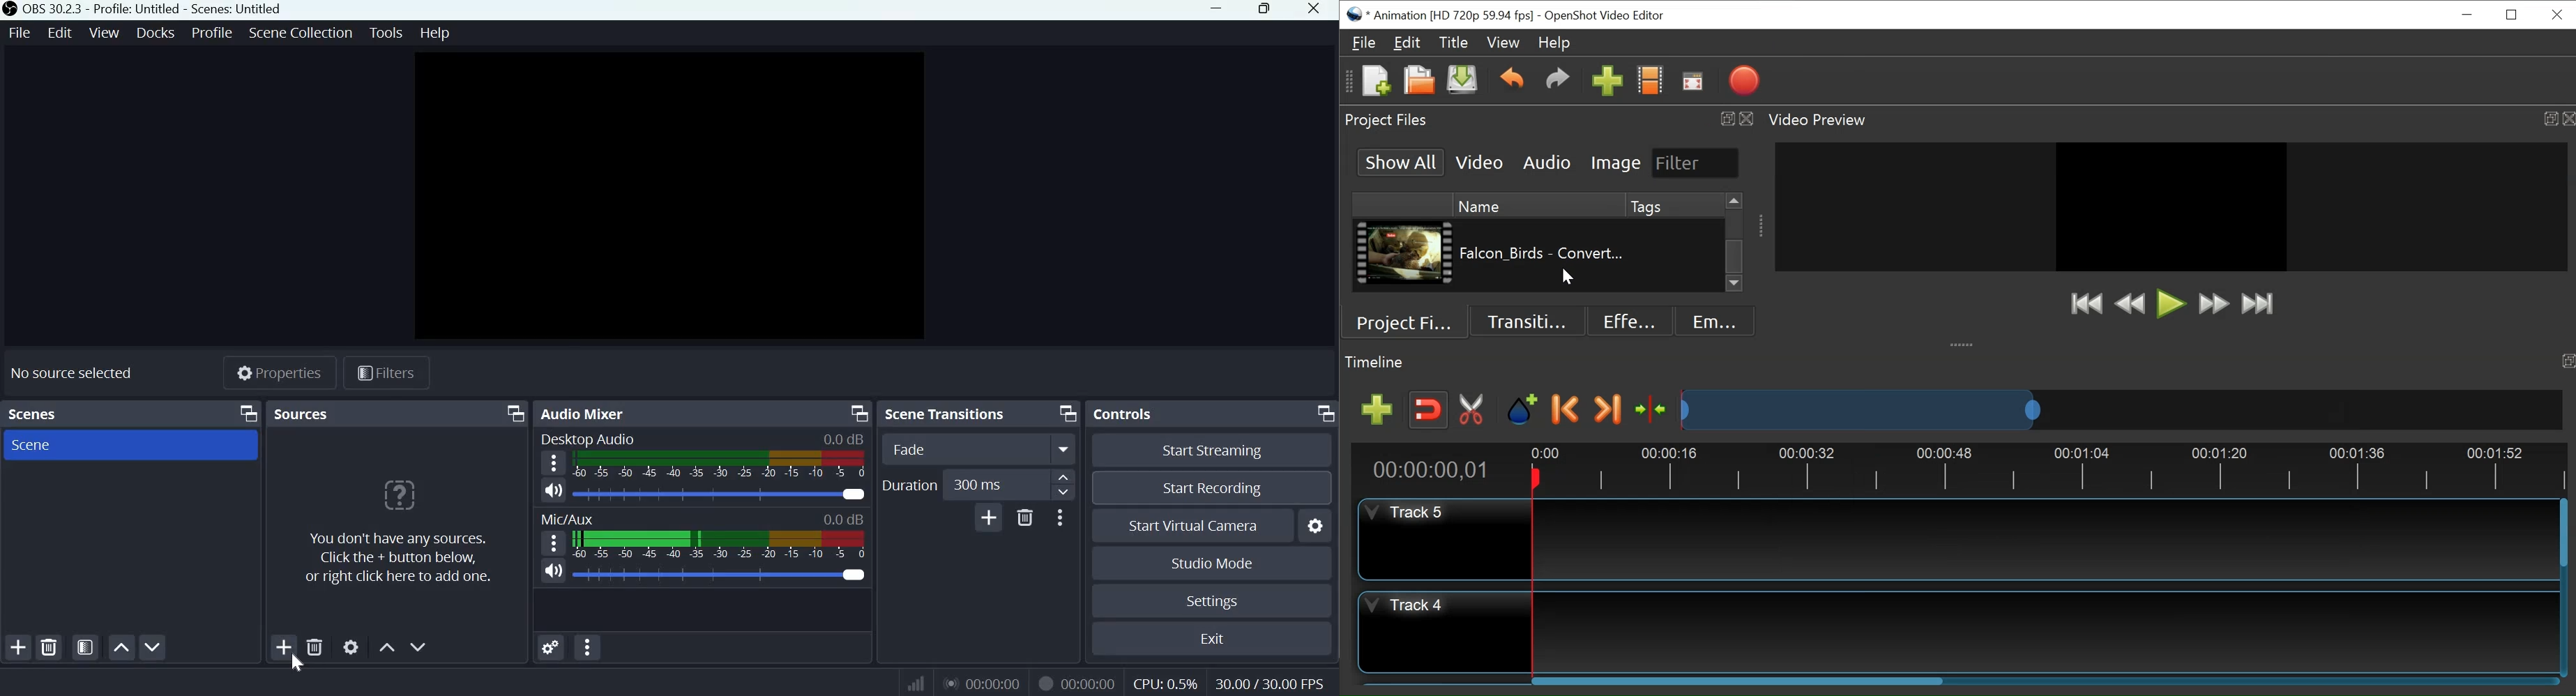 The width and height of the screenshot is (2576, 700). Describe the element at coordinates (1316, 524) in the screenshot. I see `Configure virtual camera` at that location.